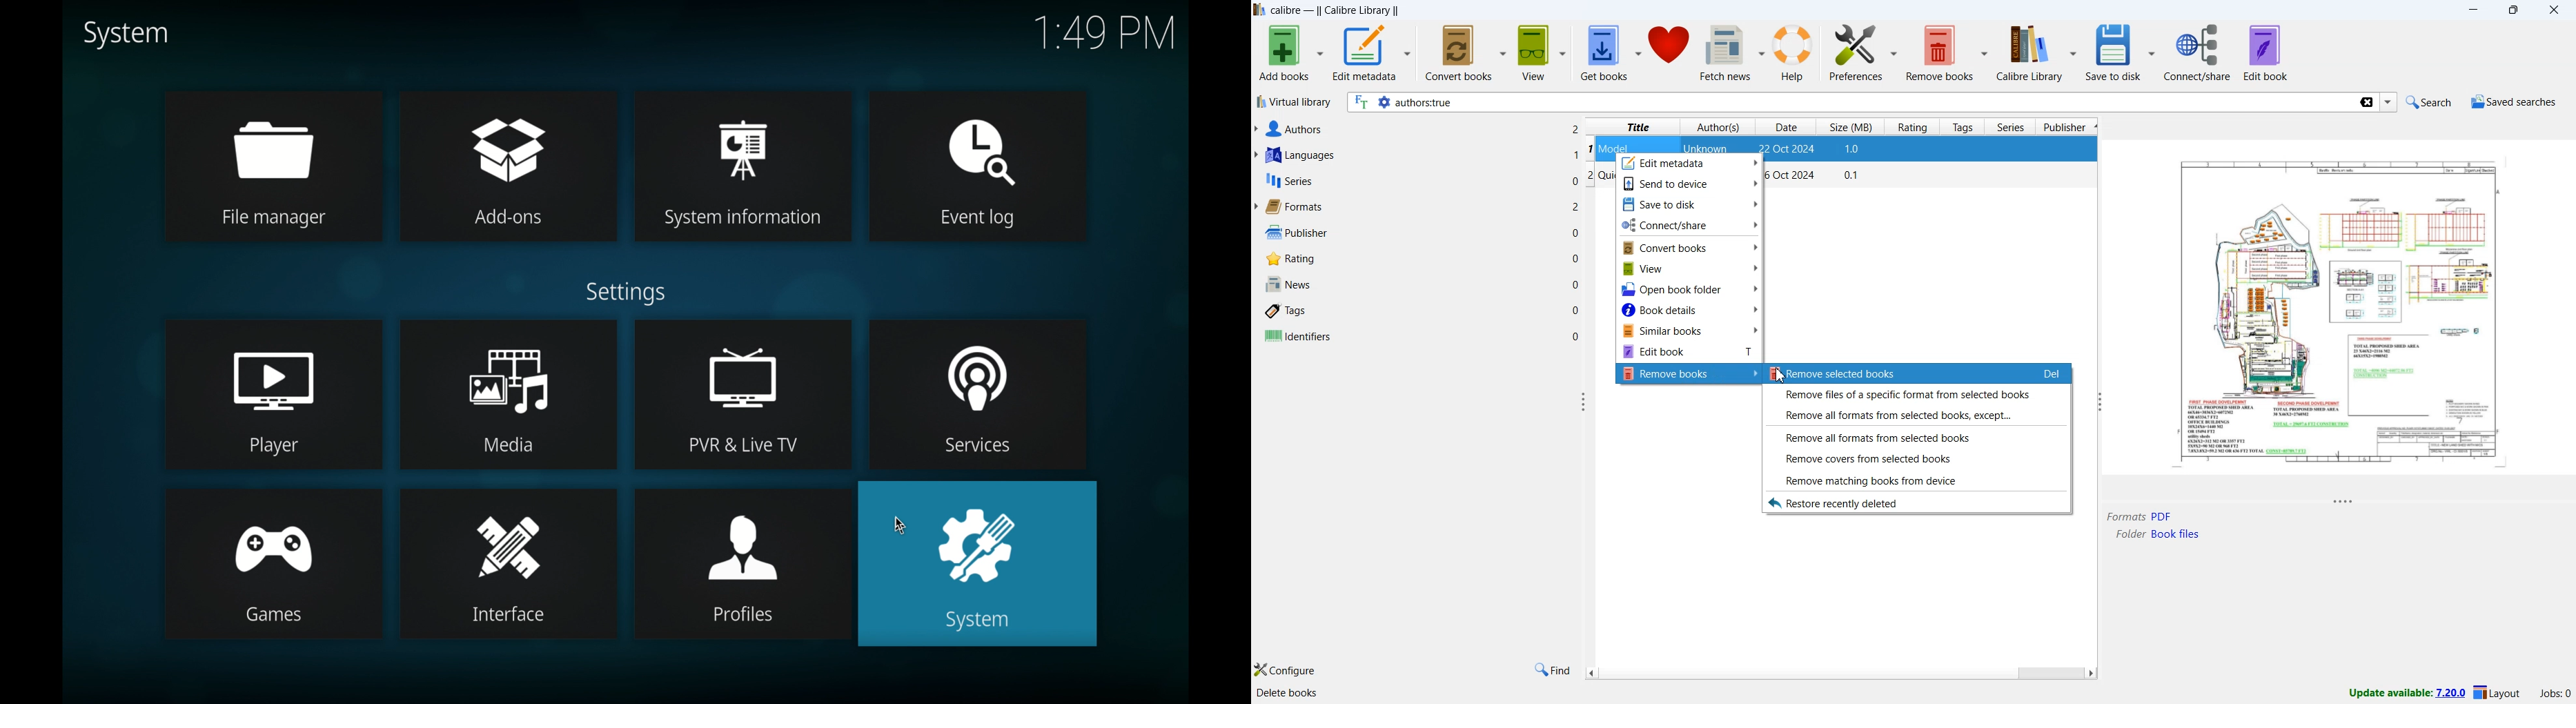  What do you see at coordinates (1671, 48) in the screenshot?
I see `donate to support calibre` at bounding box center [1671, 48].